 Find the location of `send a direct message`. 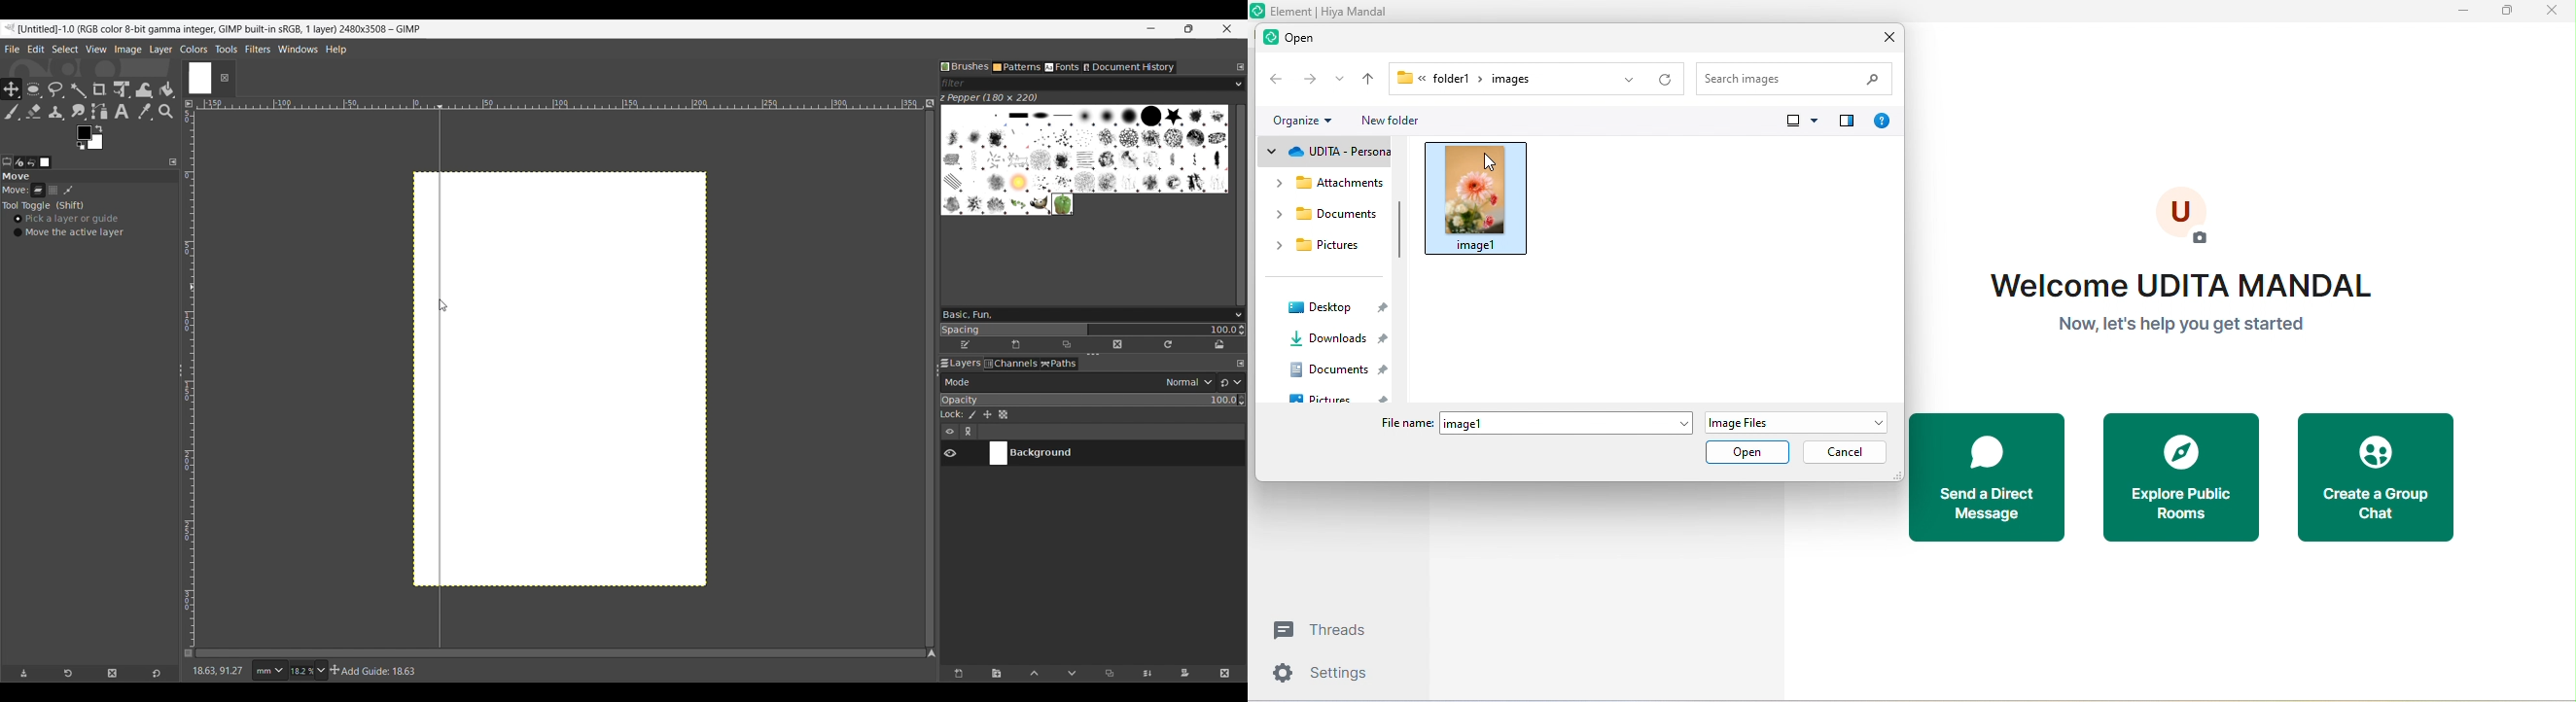

send a direct message is located at coordinates (1987, 477).